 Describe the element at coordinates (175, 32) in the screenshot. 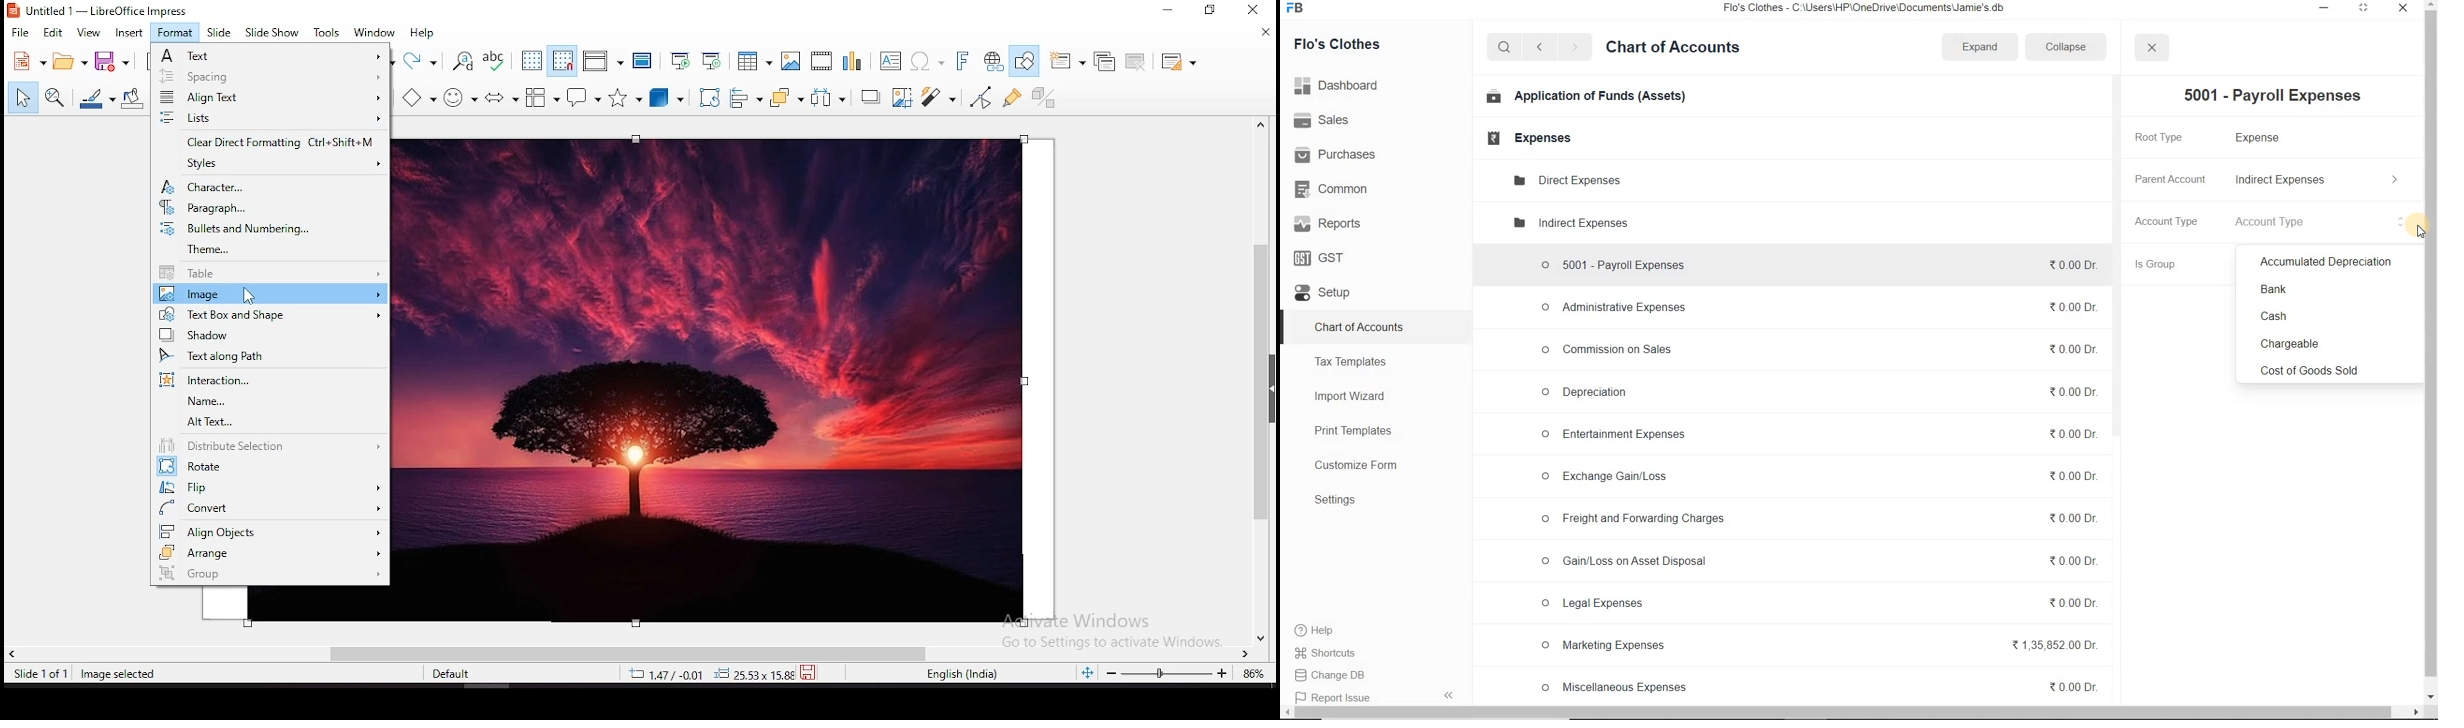

I see `format` at that location.